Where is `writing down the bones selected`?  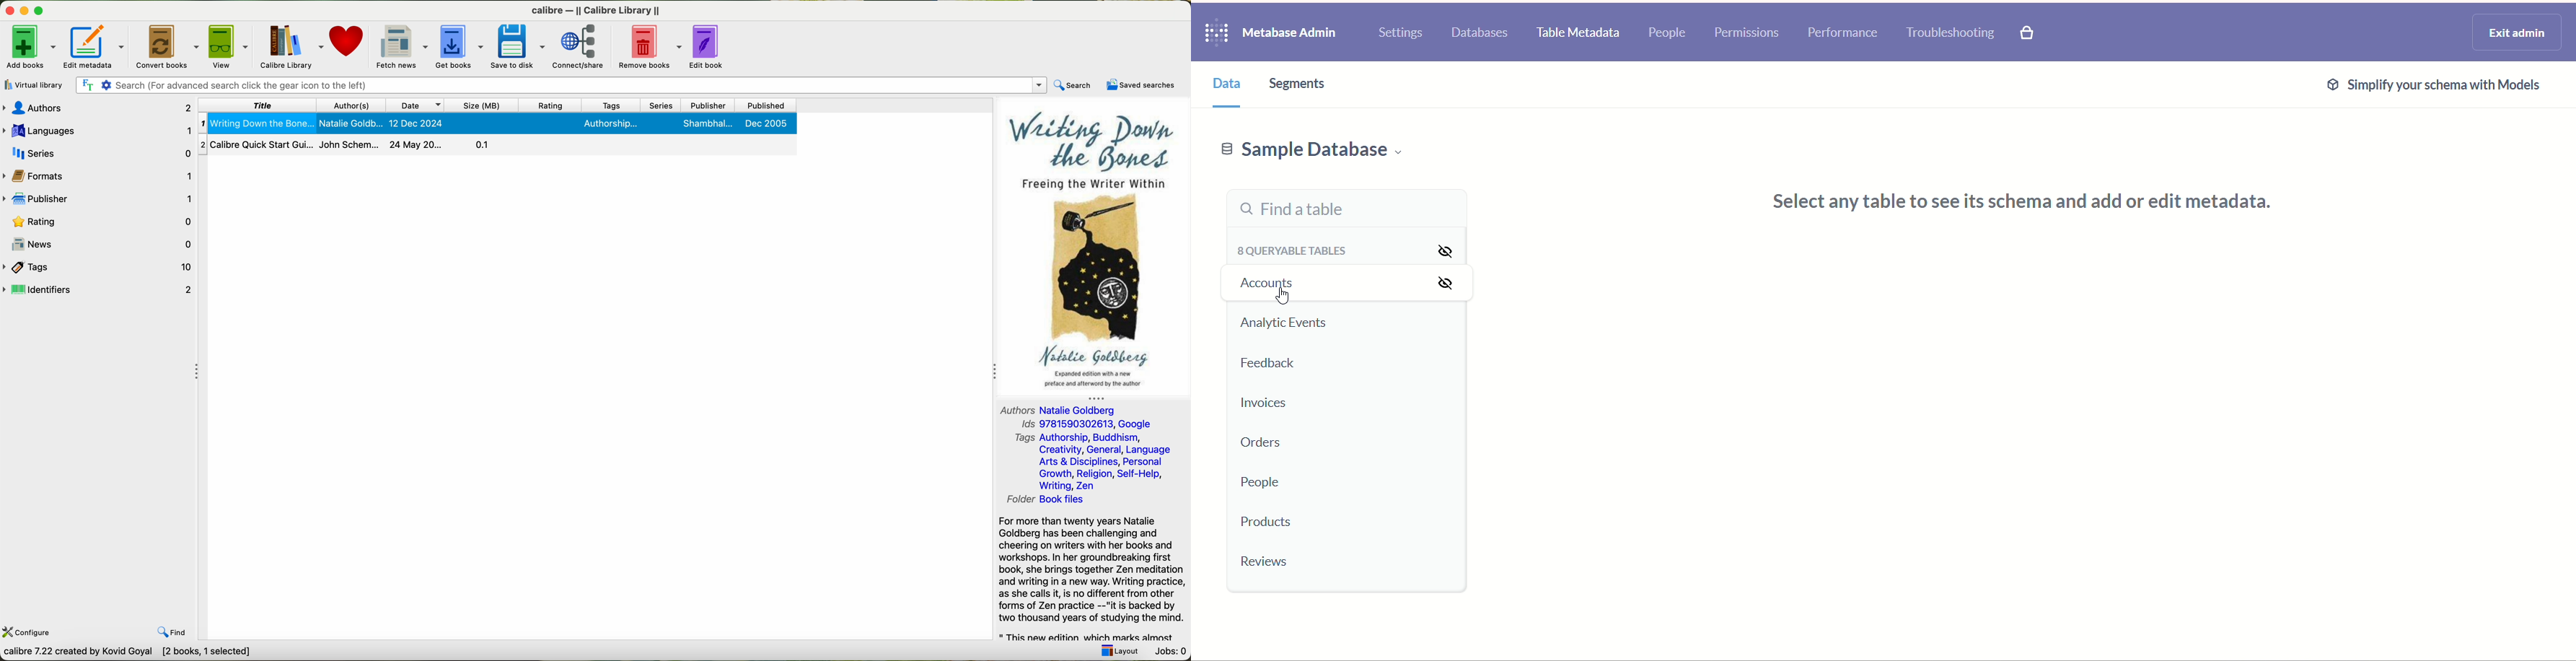
writing down the bones selected is located at coordinates (503, 124).